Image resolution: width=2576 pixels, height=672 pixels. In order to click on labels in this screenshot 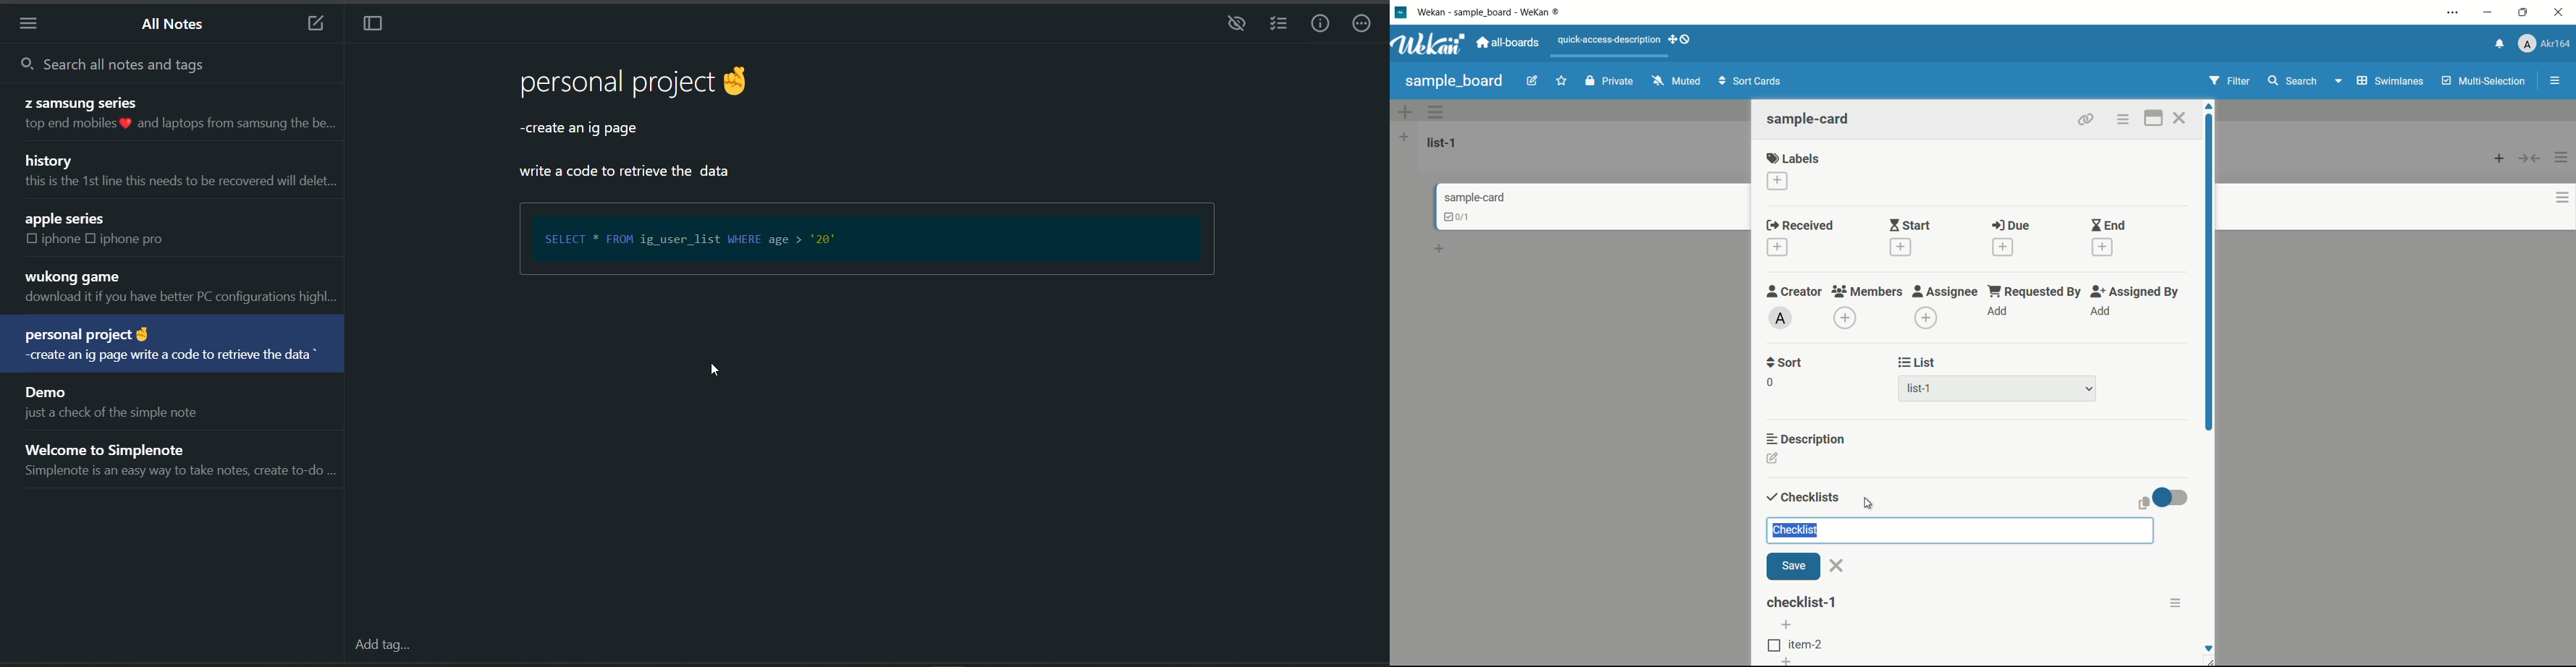, I will do `click(1793, 157)`.